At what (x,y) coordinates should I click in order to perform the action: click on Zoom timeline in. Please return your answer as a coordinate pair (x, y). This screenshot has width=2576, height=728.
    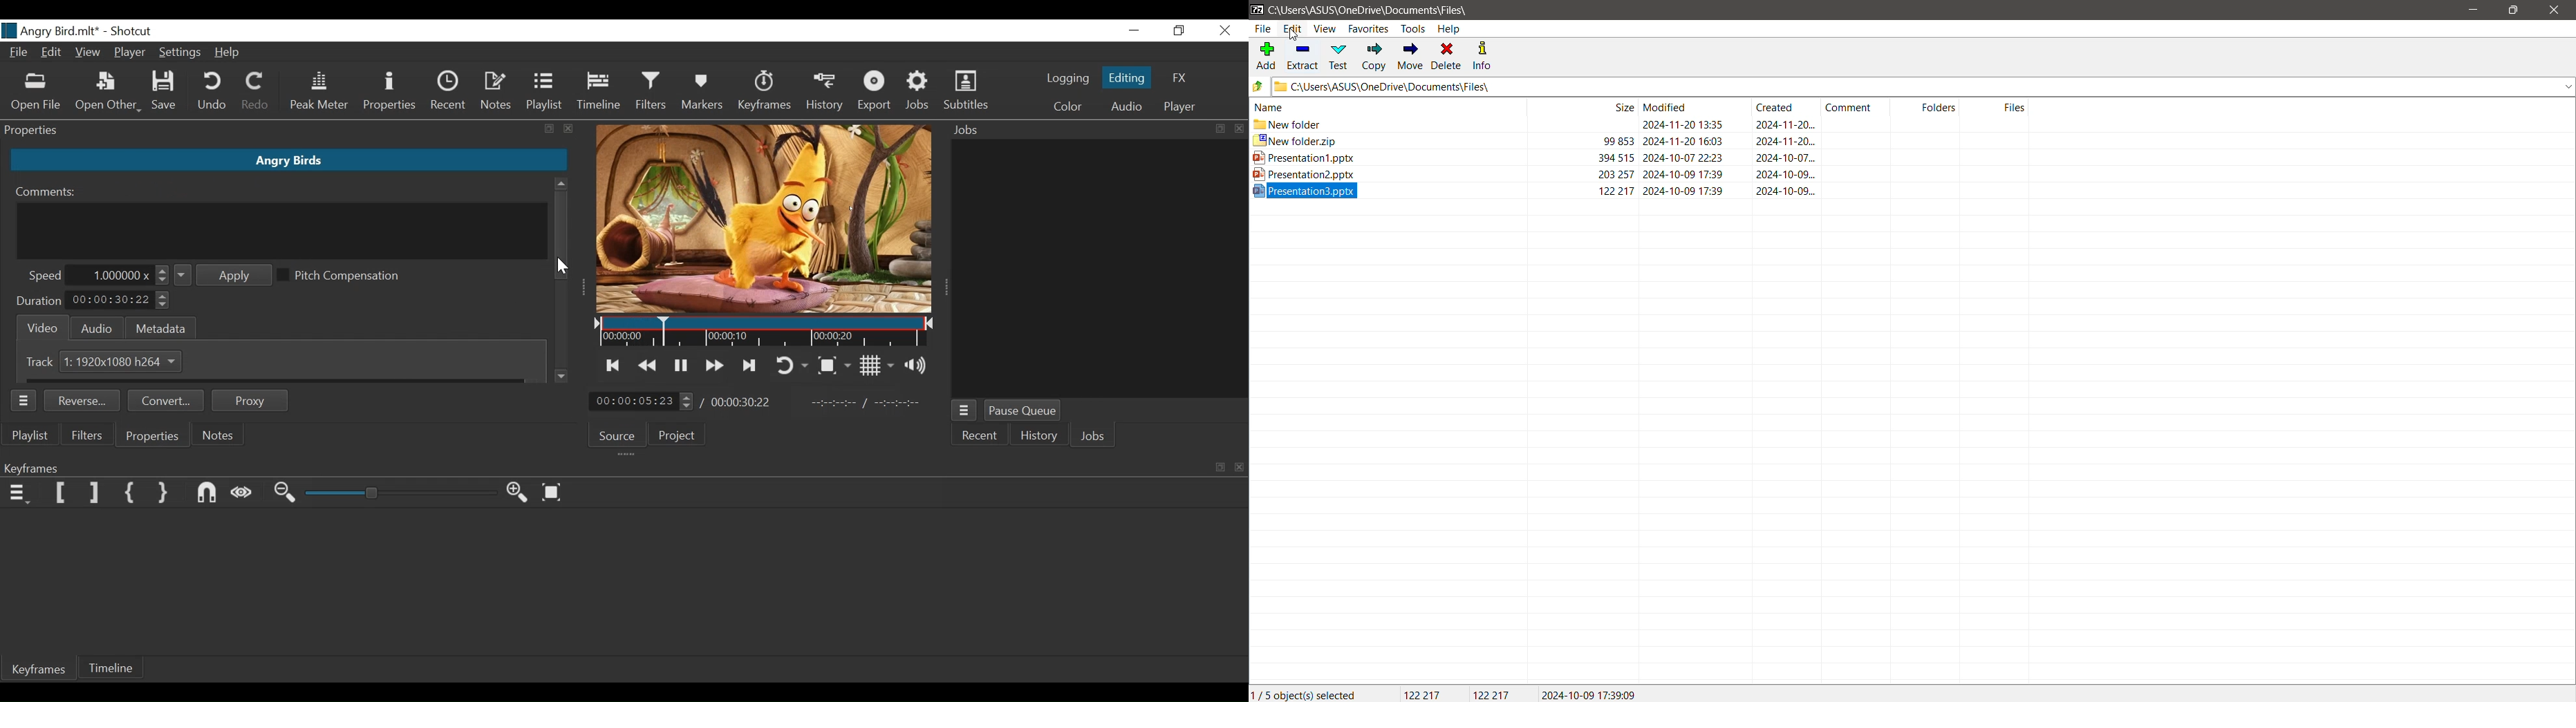
    Looking at the image, I should click on (518, 492).